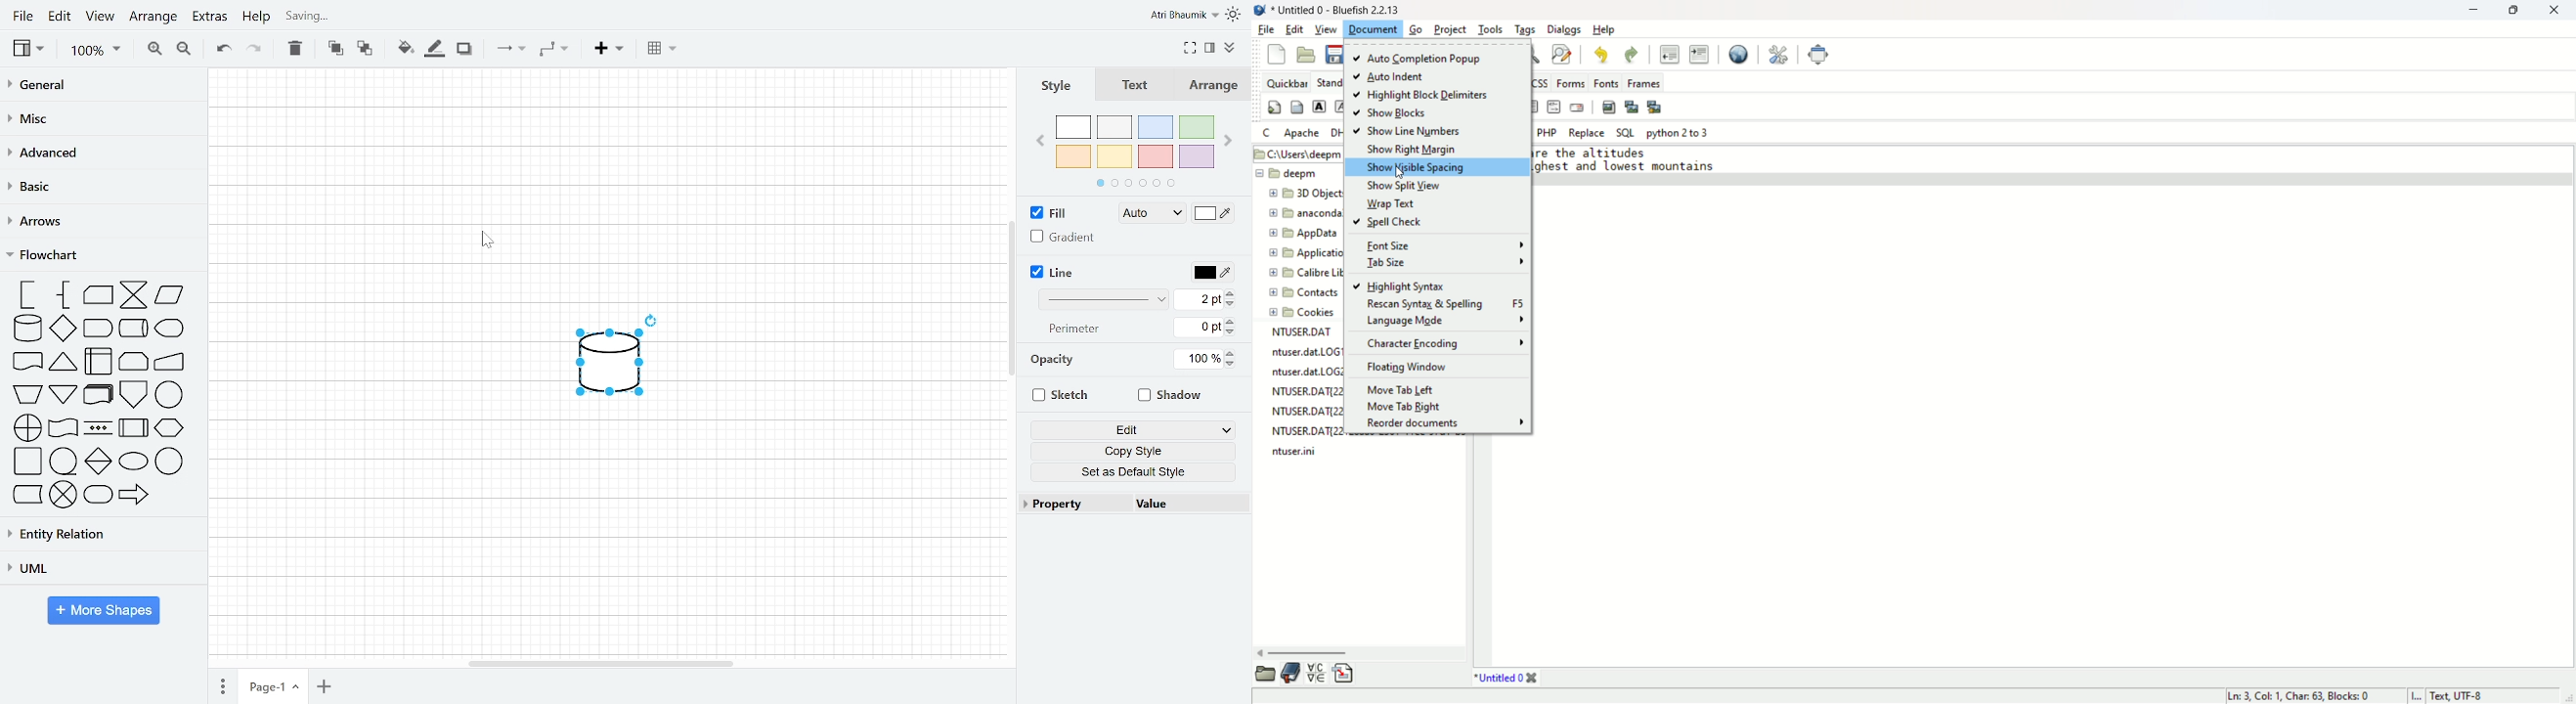  Describe the element at coordinates (1536, 55) in the screenshot. I see `show find bar` at that location.